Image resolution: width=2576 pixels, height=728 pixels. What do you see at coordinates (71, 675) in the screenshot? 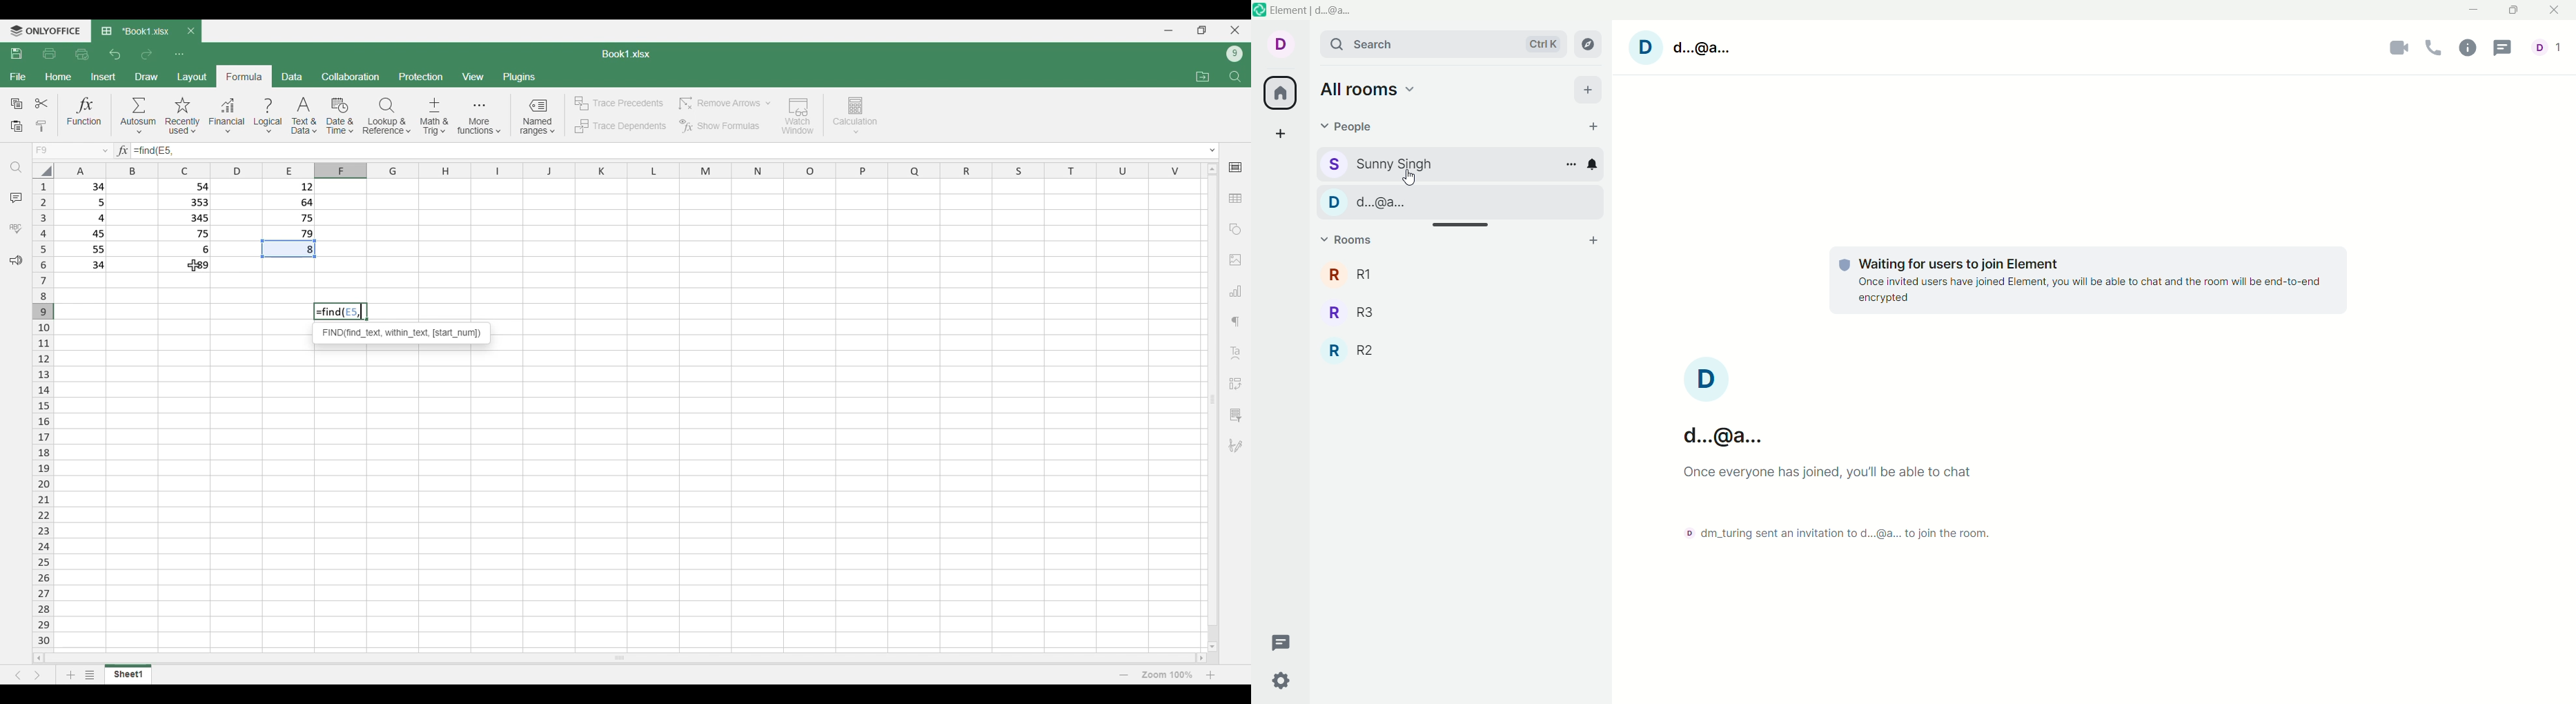
I see `Add sheet` at bounding box center [71, 675].